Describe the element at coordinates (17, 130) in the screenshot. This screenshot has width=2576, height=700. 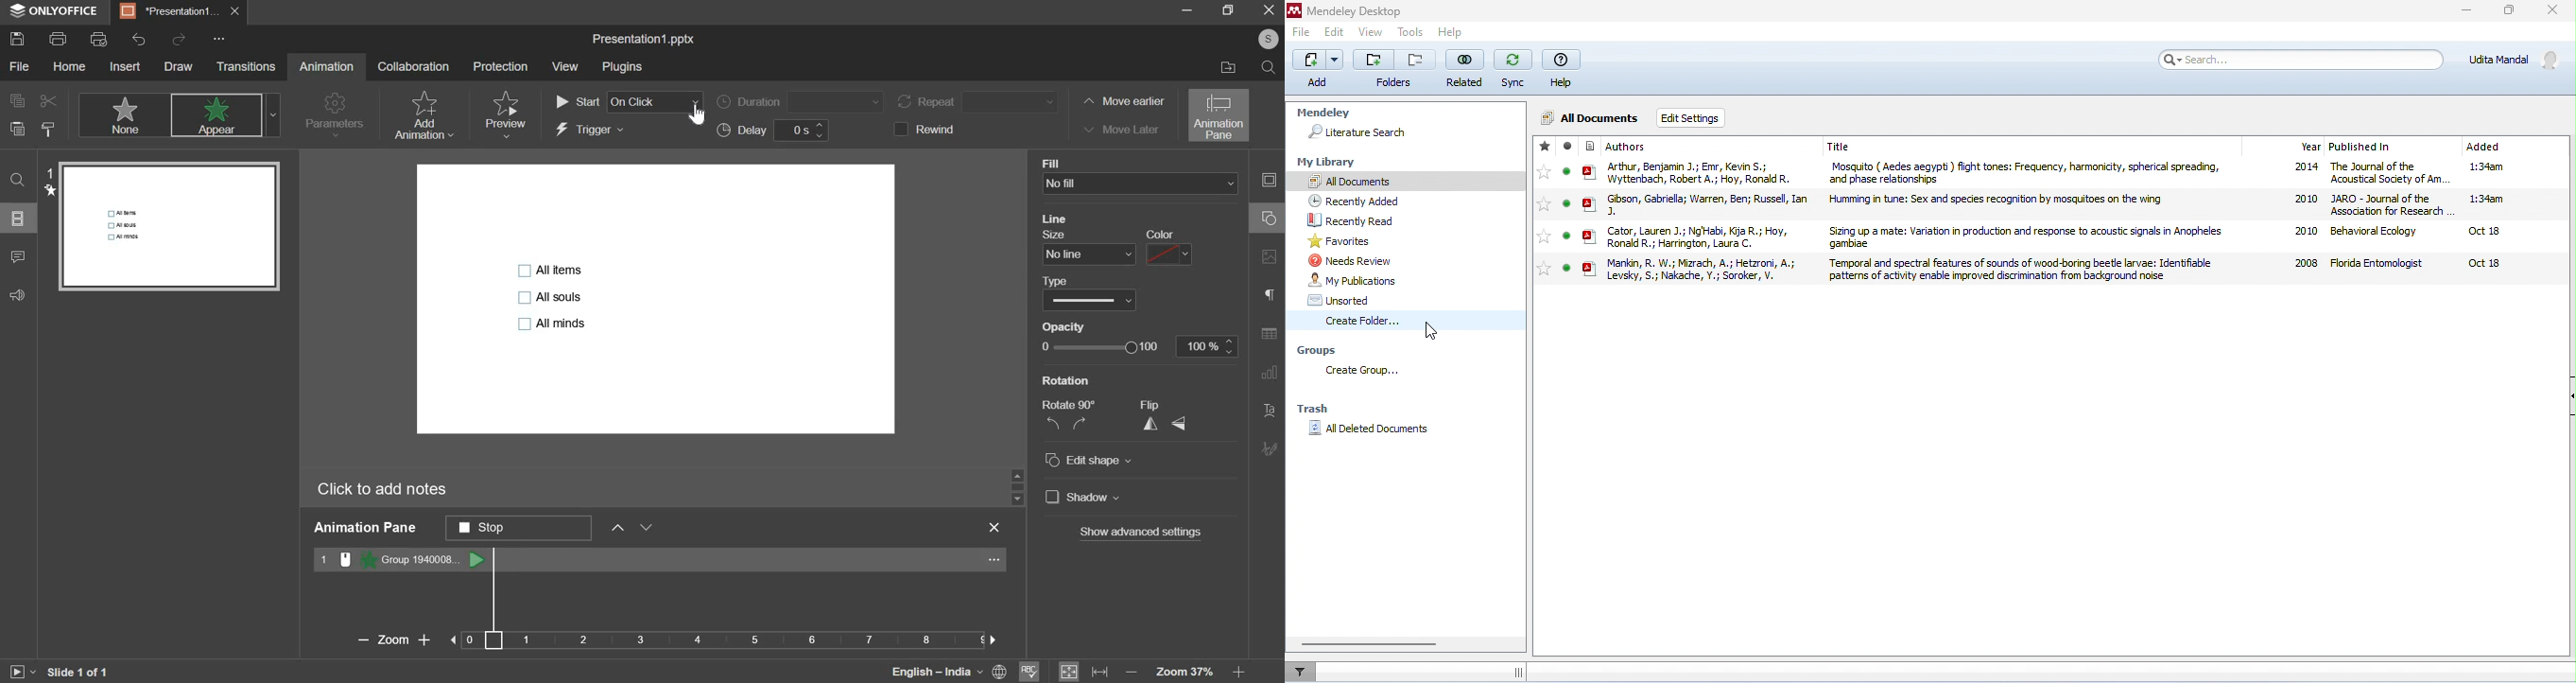
I see `paste` at that location.